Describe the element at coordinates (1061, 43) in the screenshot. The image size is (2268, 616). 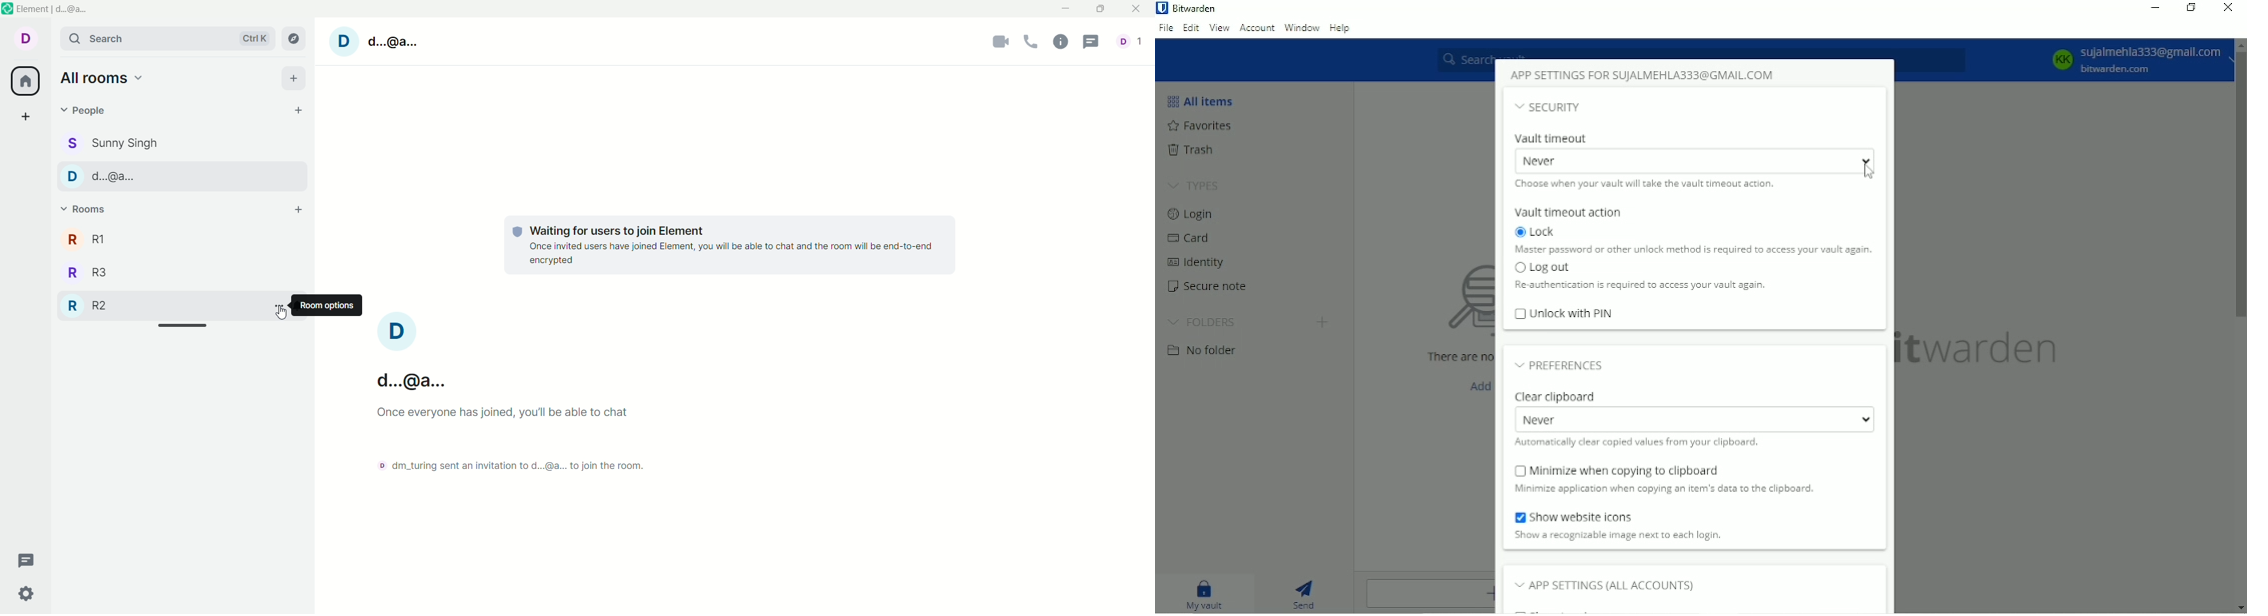
I see `information` at that location.